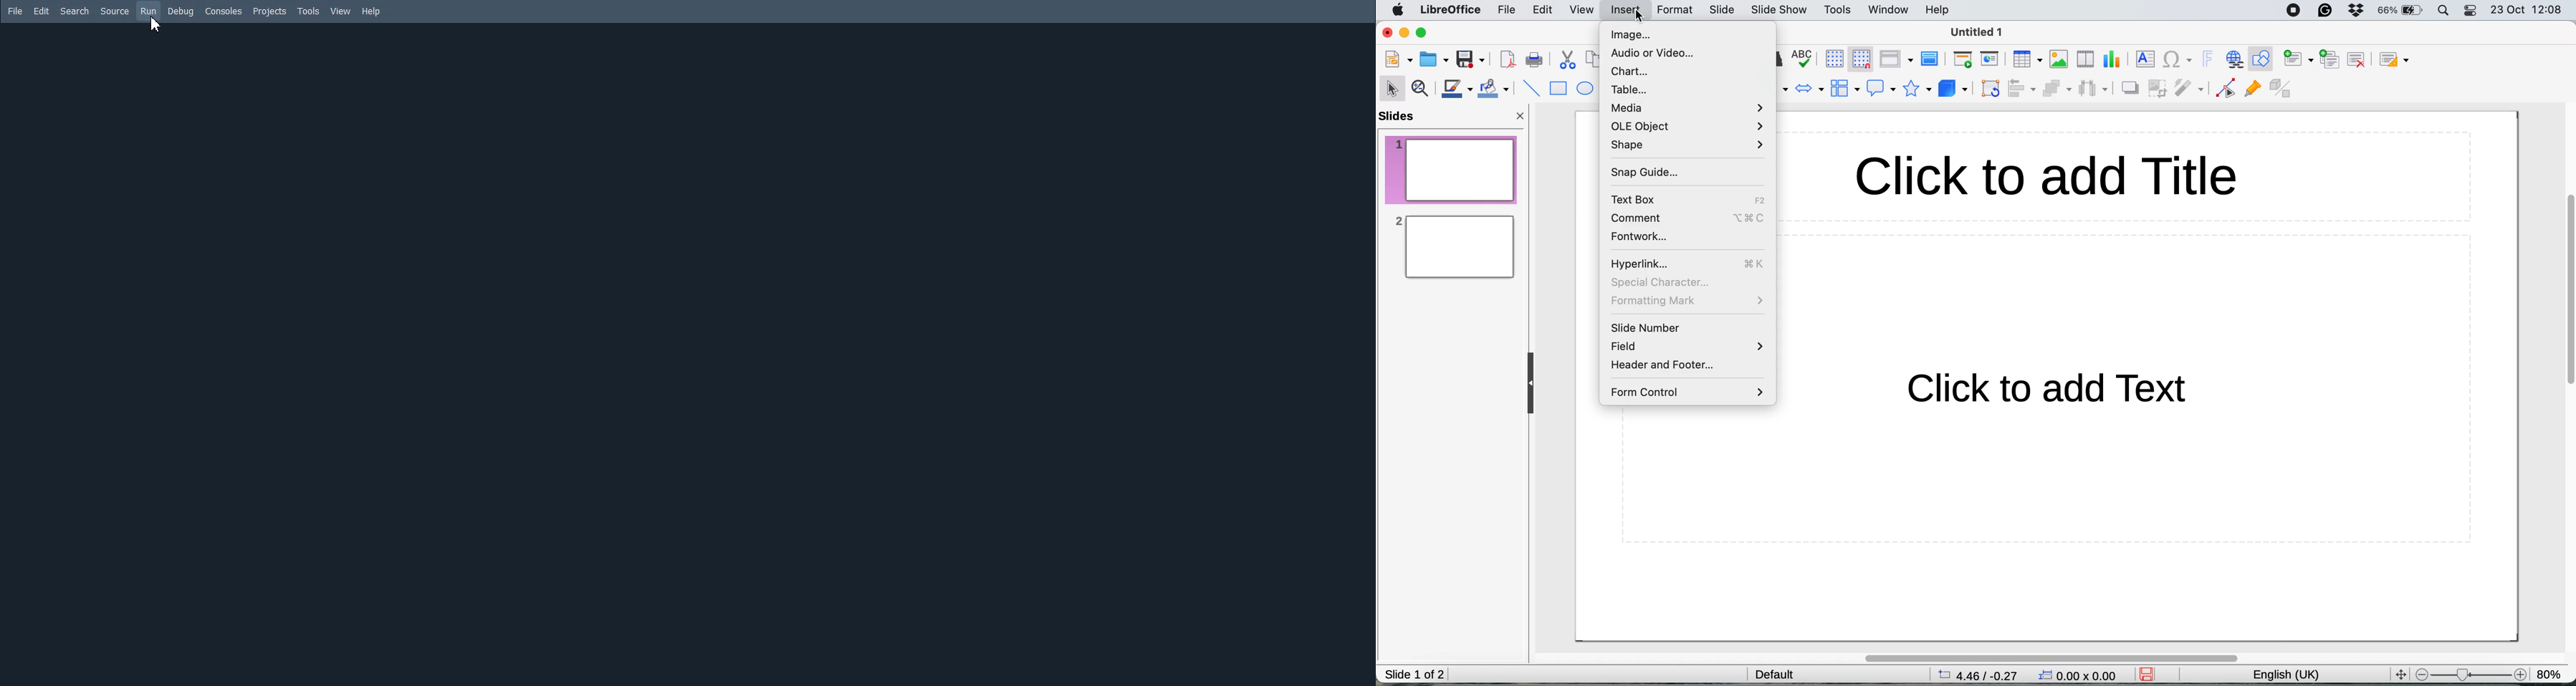 This screenshot has width=2576, height=700. What do you see at coordinates (1425, 33) in the screenshot?
I see `maximise` at bounding box center [1425, 33].